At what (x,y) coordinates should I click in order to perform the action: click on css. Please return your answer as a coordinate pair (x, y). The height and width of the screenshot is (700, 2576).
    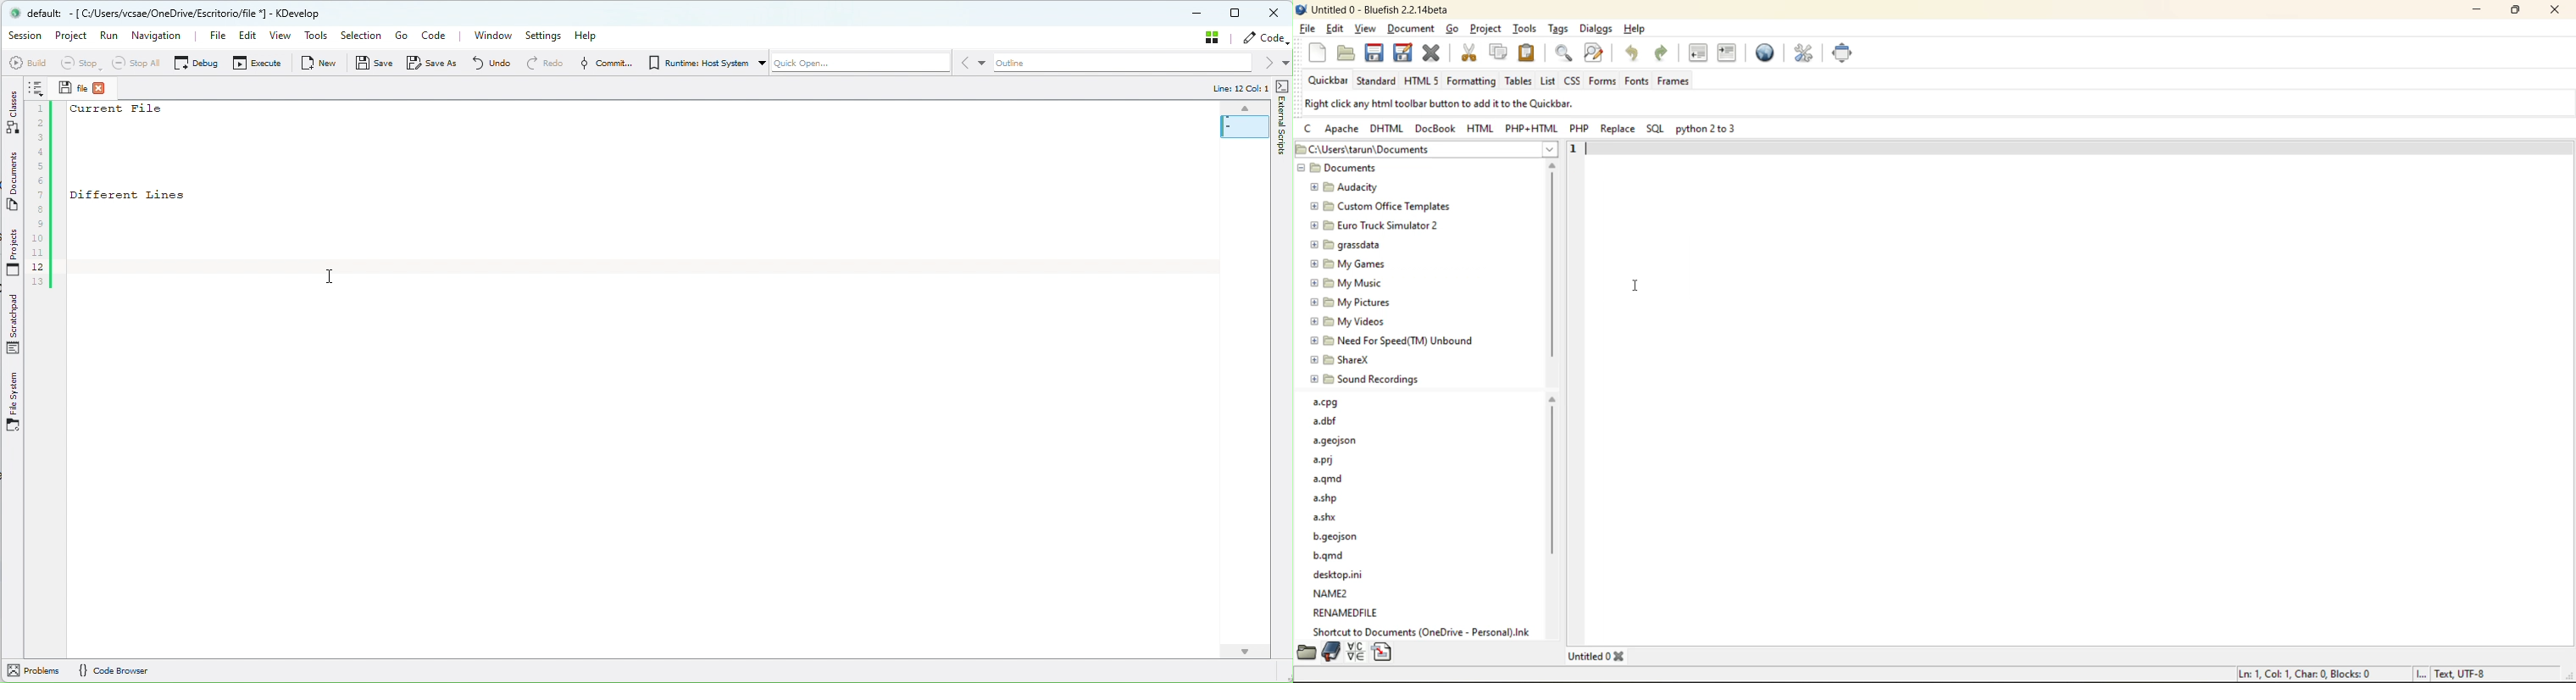
    Looking at the image, I should click on (1574, 81).